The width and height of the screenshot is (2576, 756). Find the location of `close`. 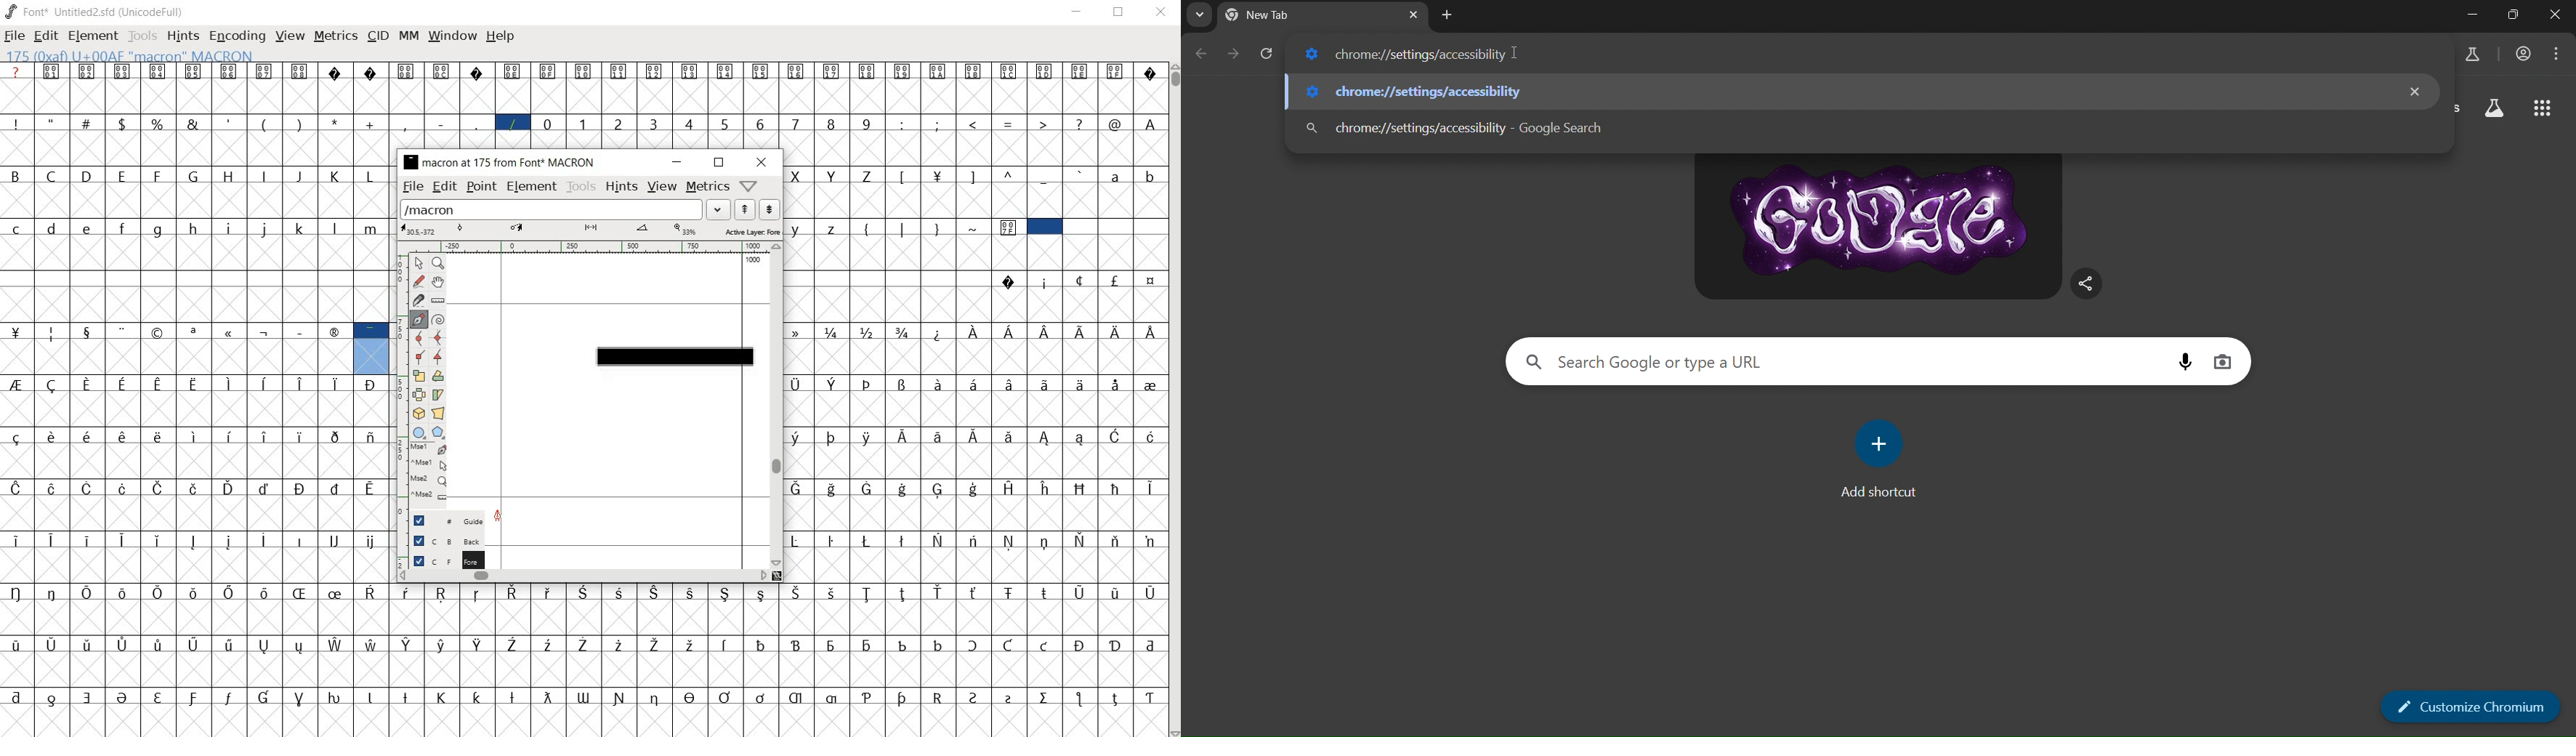

close is located at coordinates (2551, 20).